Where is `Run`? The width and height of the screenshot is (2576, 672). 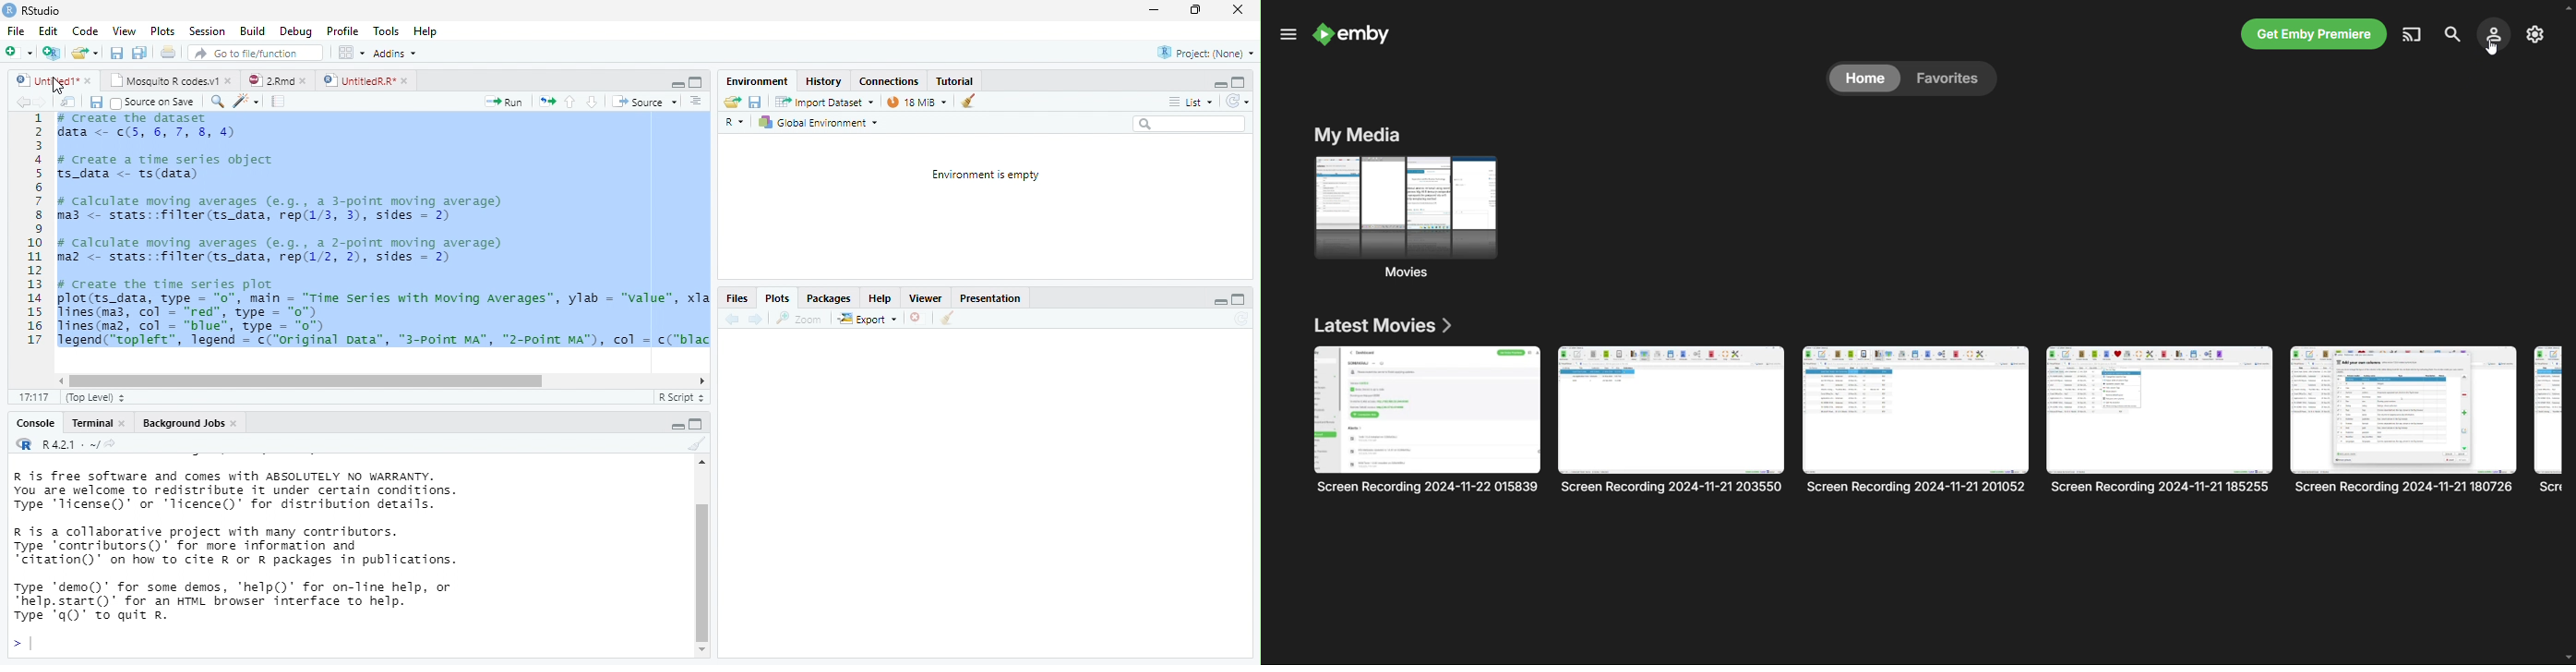 Run is located at coordinates (505, 103).